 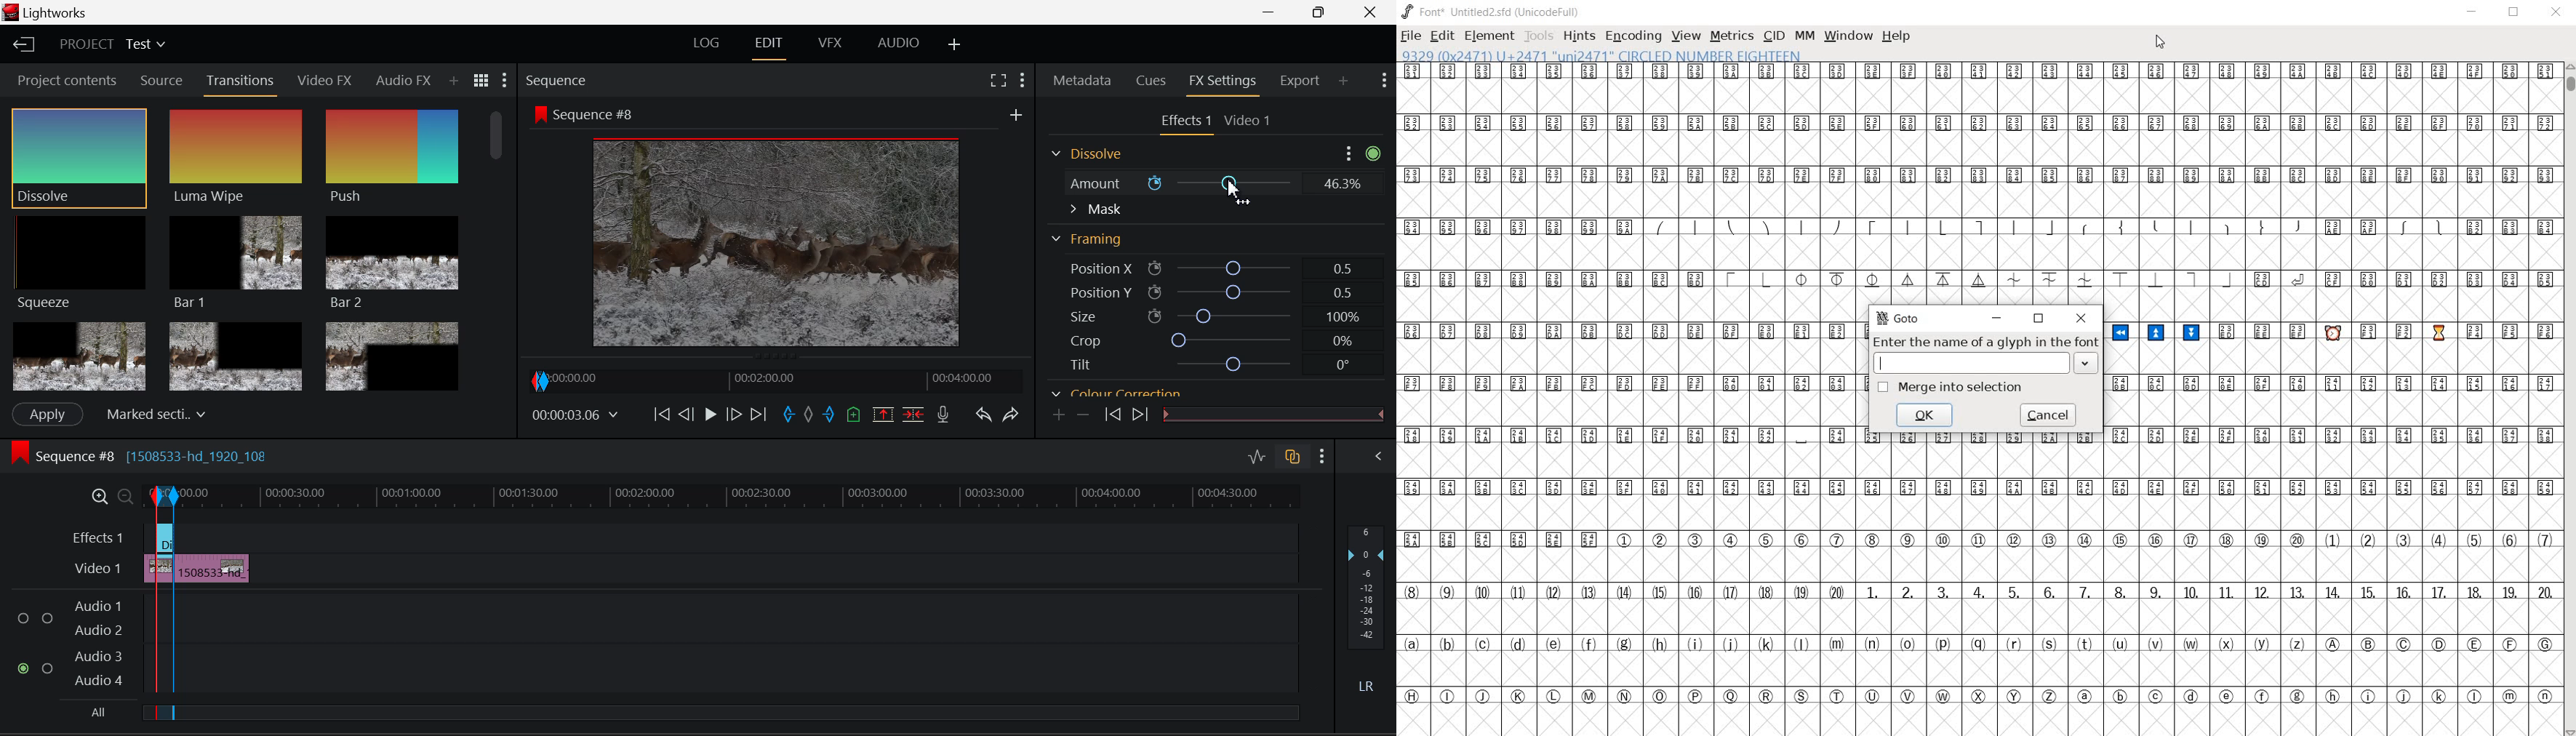 I want to click on Audio 3, so click(x=97, y=655).